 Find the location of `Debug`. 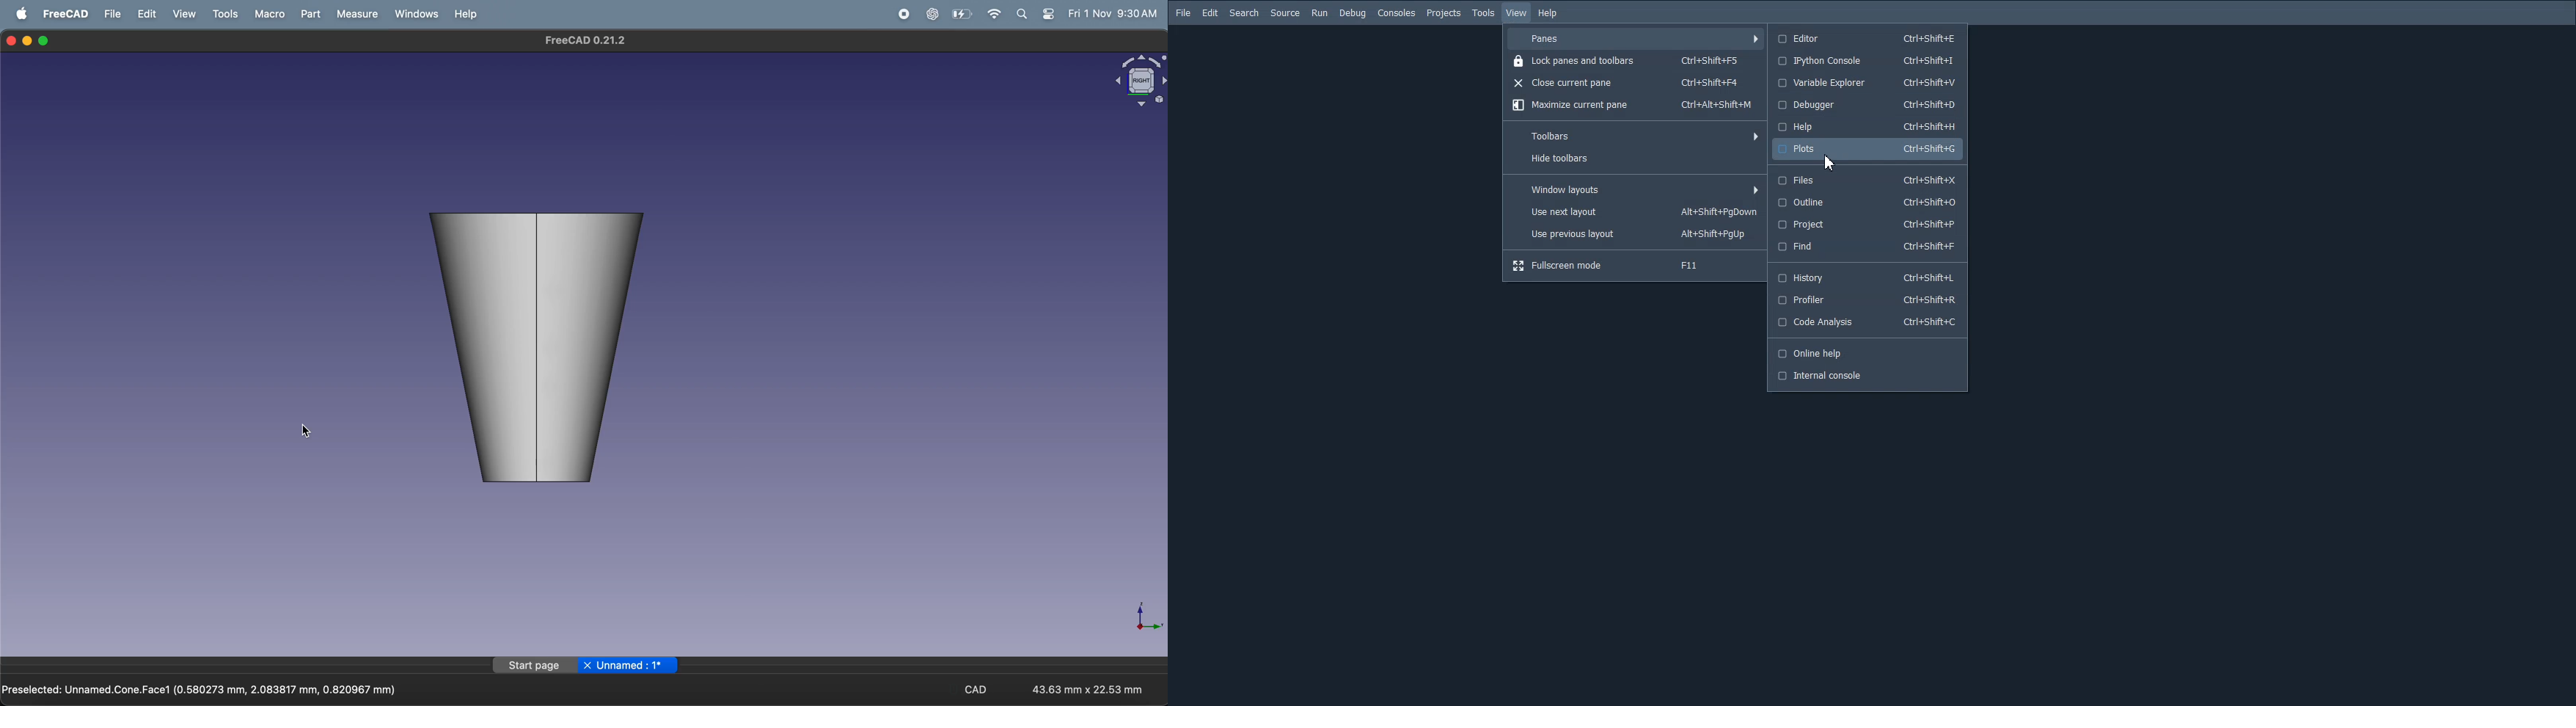

Debug is located at coordinates (1353, 13).